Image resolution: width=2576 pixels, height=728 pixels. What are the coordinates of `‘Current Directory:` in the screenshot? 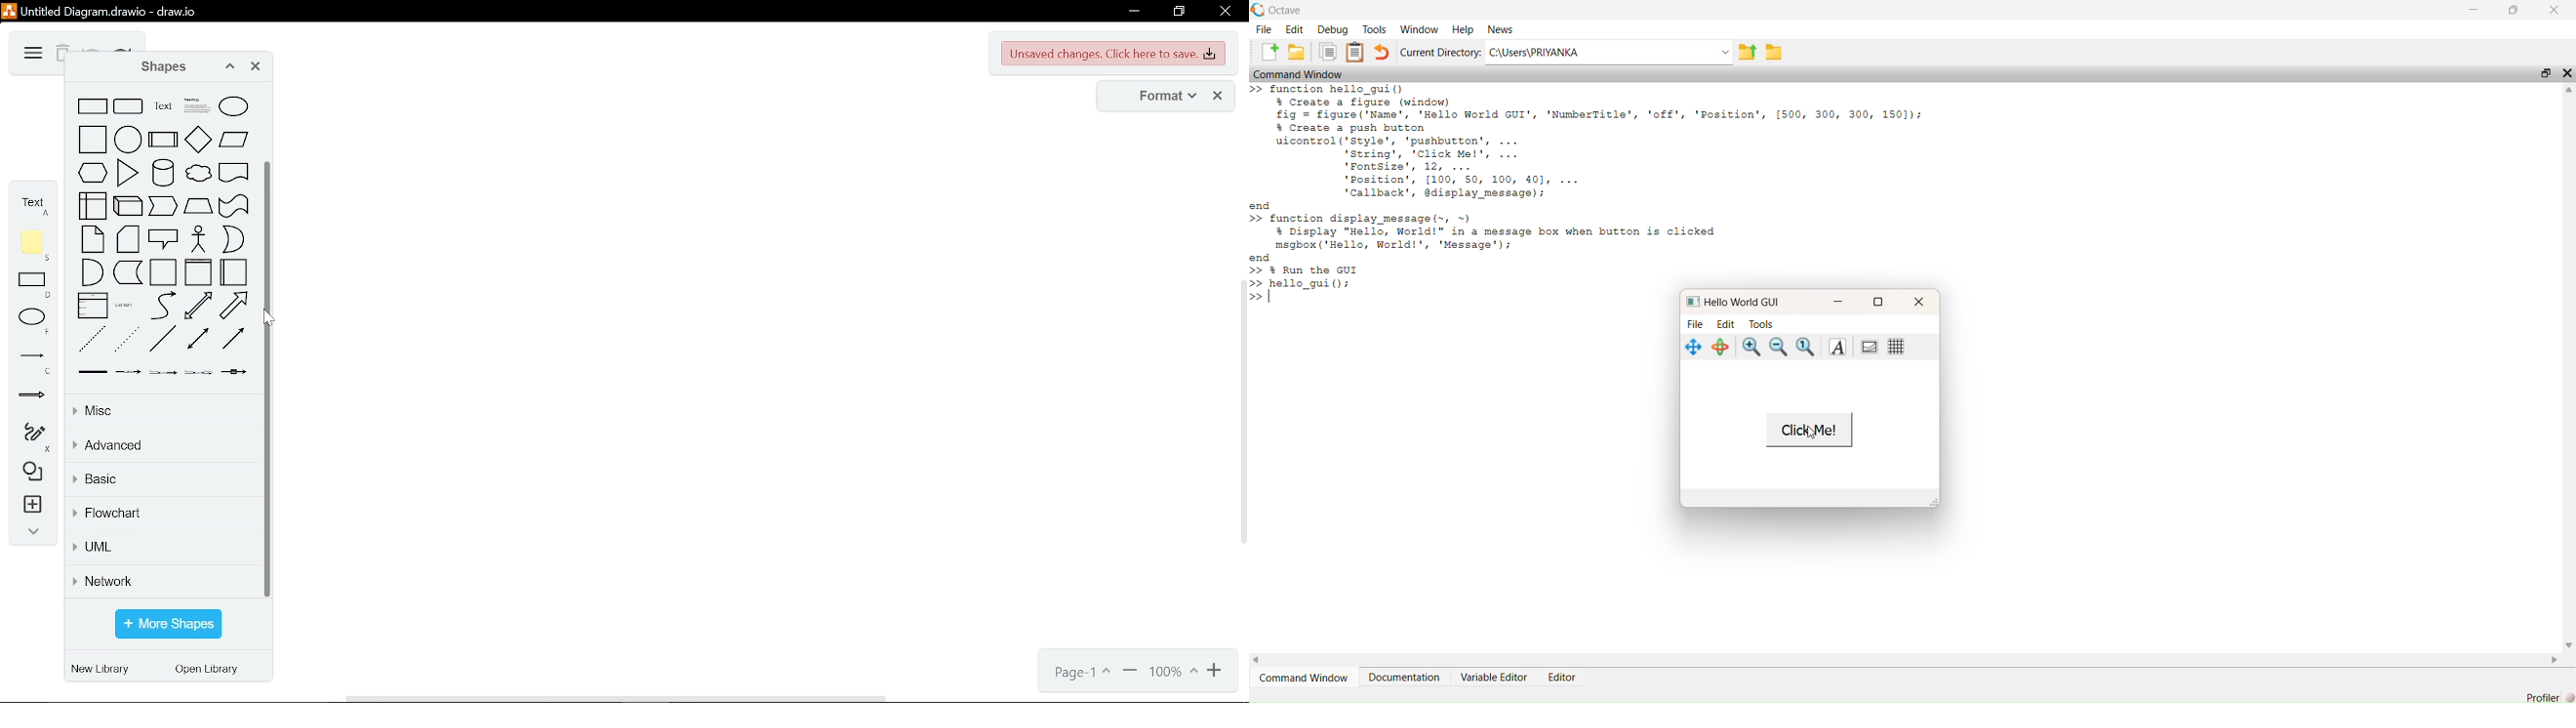 It's located at (1438, 54).